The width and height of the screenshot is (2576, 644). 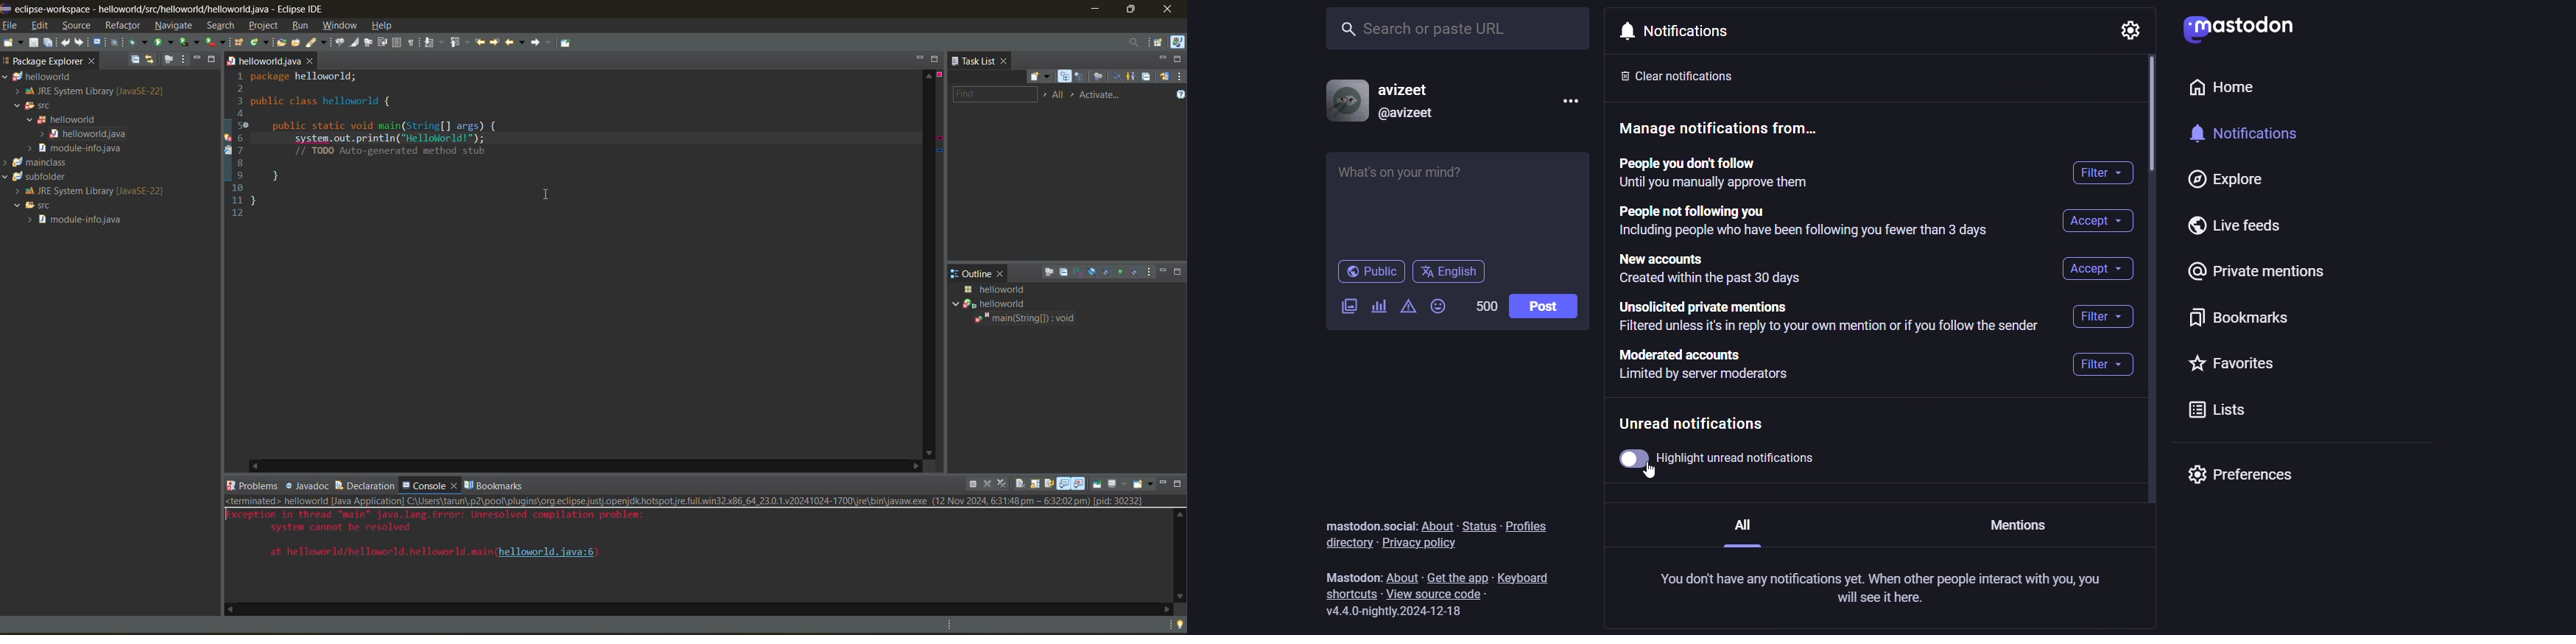 I want to click on Unread notifications, so click(x=1695, y=426).